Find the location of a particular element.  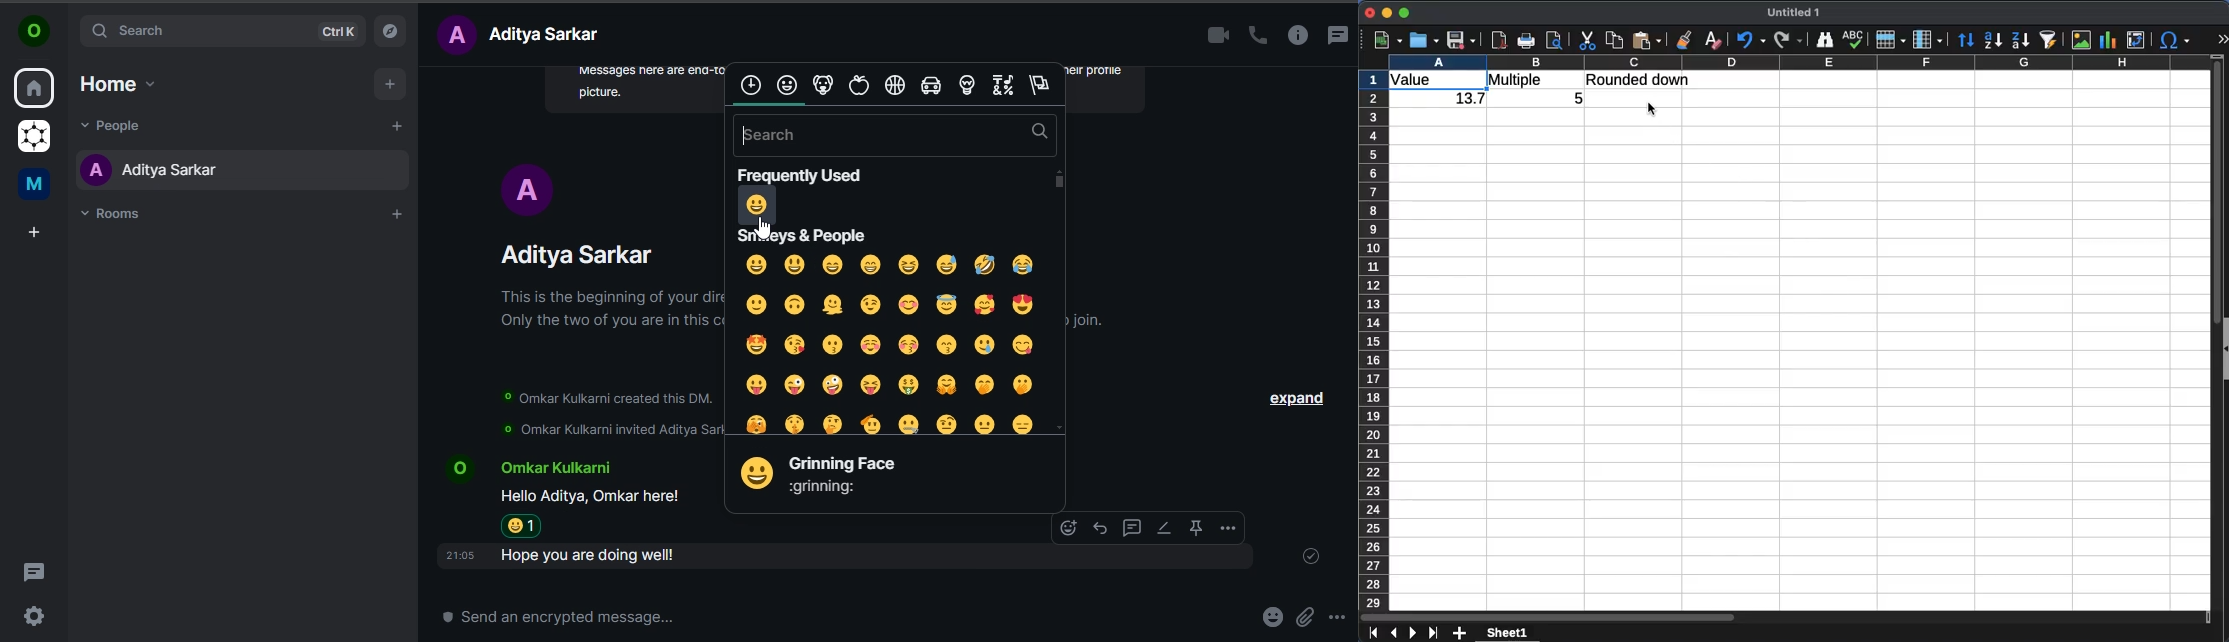

lags is located at coordinates (1043, 85).